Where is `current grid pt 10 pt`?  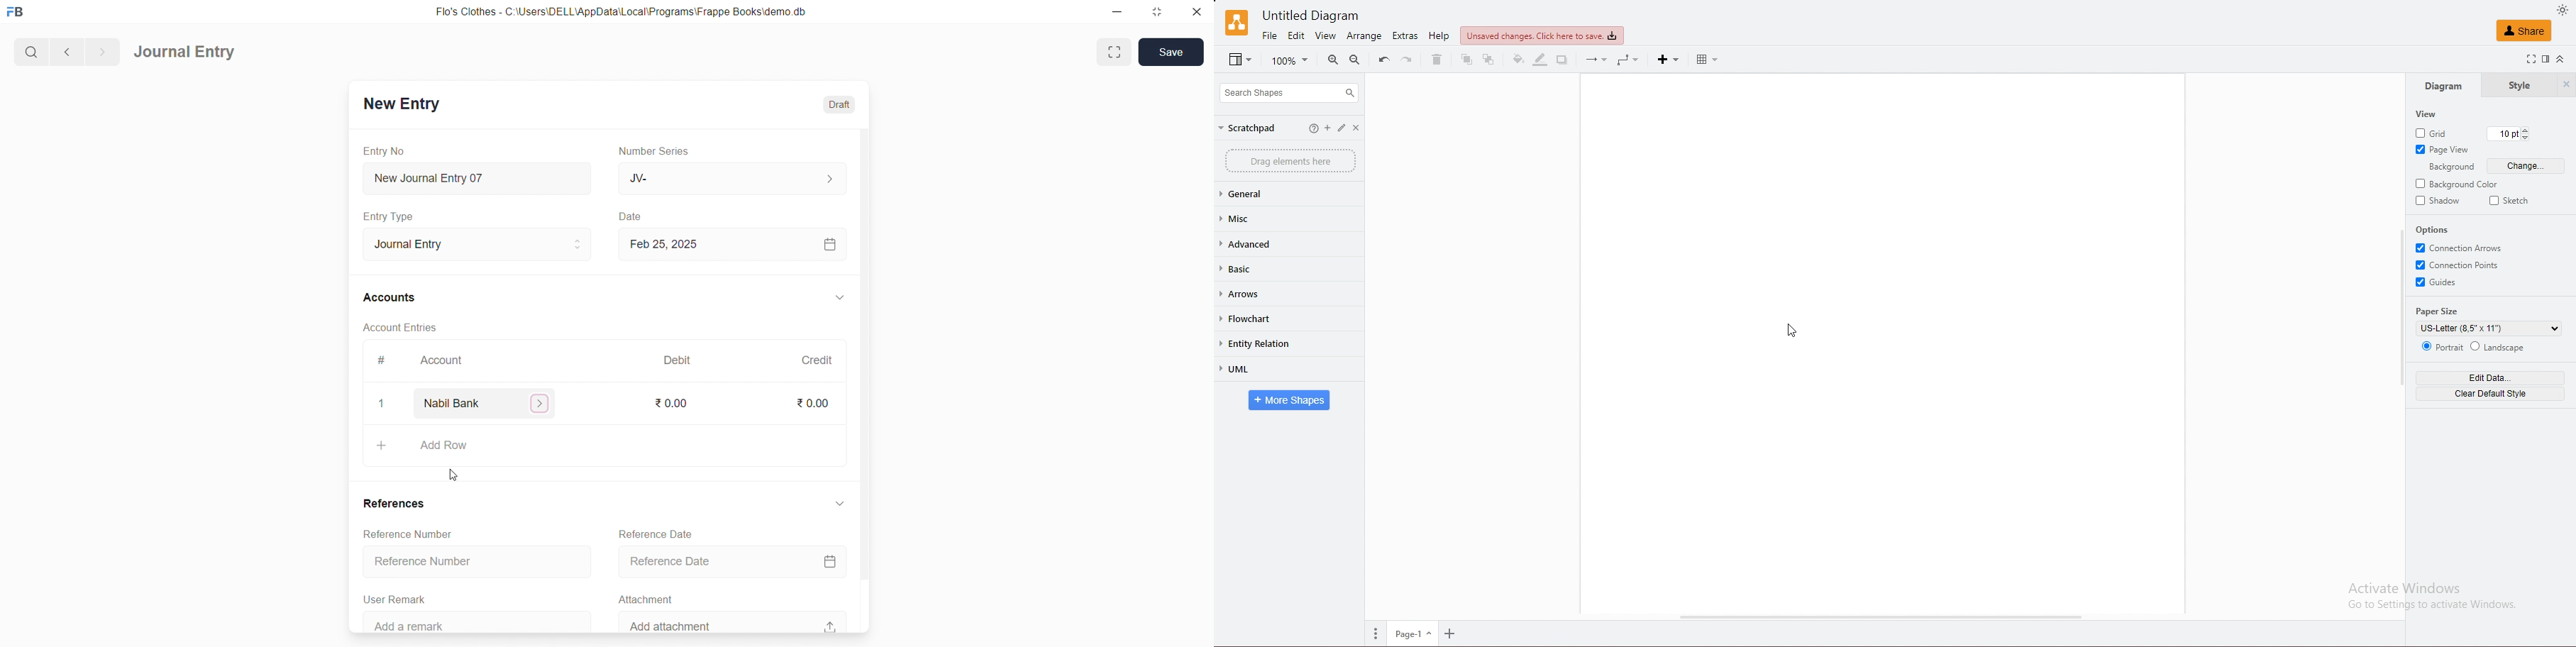
current grid pt 10 pt is located at coordinates (2502, 133).